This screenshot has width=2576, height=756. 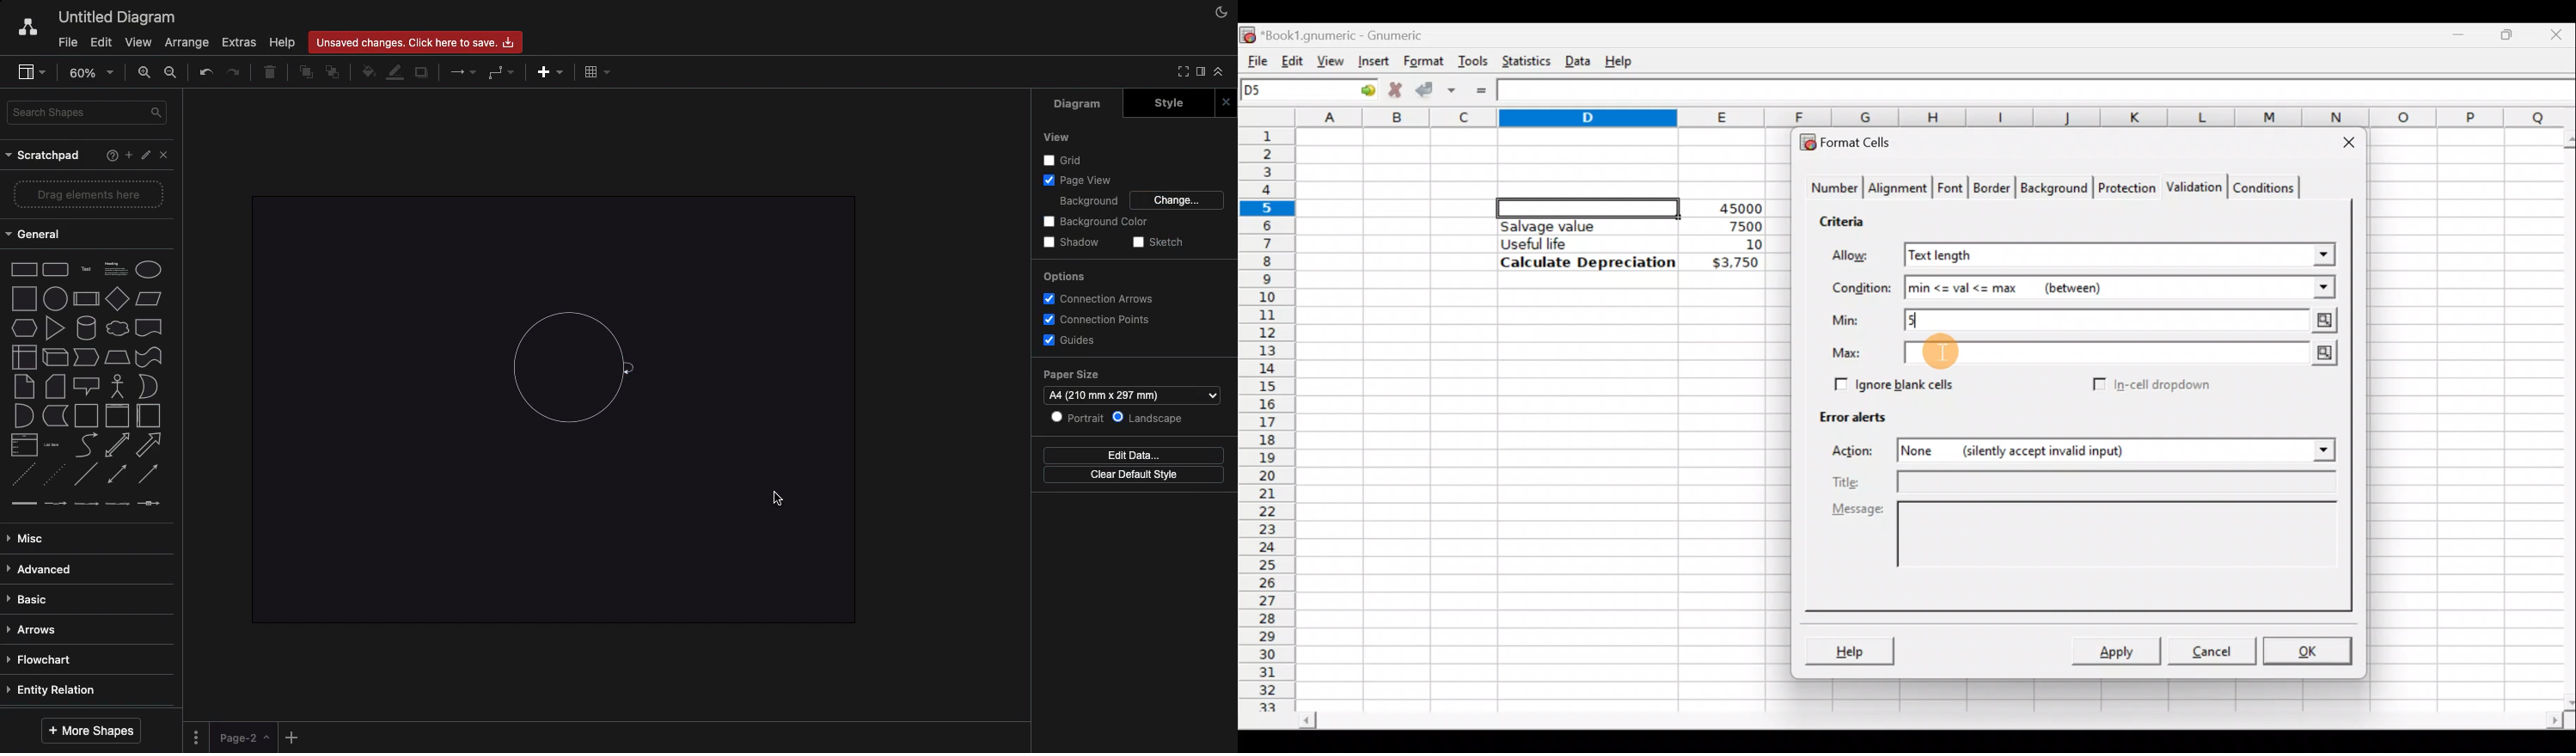 I want to click on Conditions drop down, so click(x=2309, y=287).